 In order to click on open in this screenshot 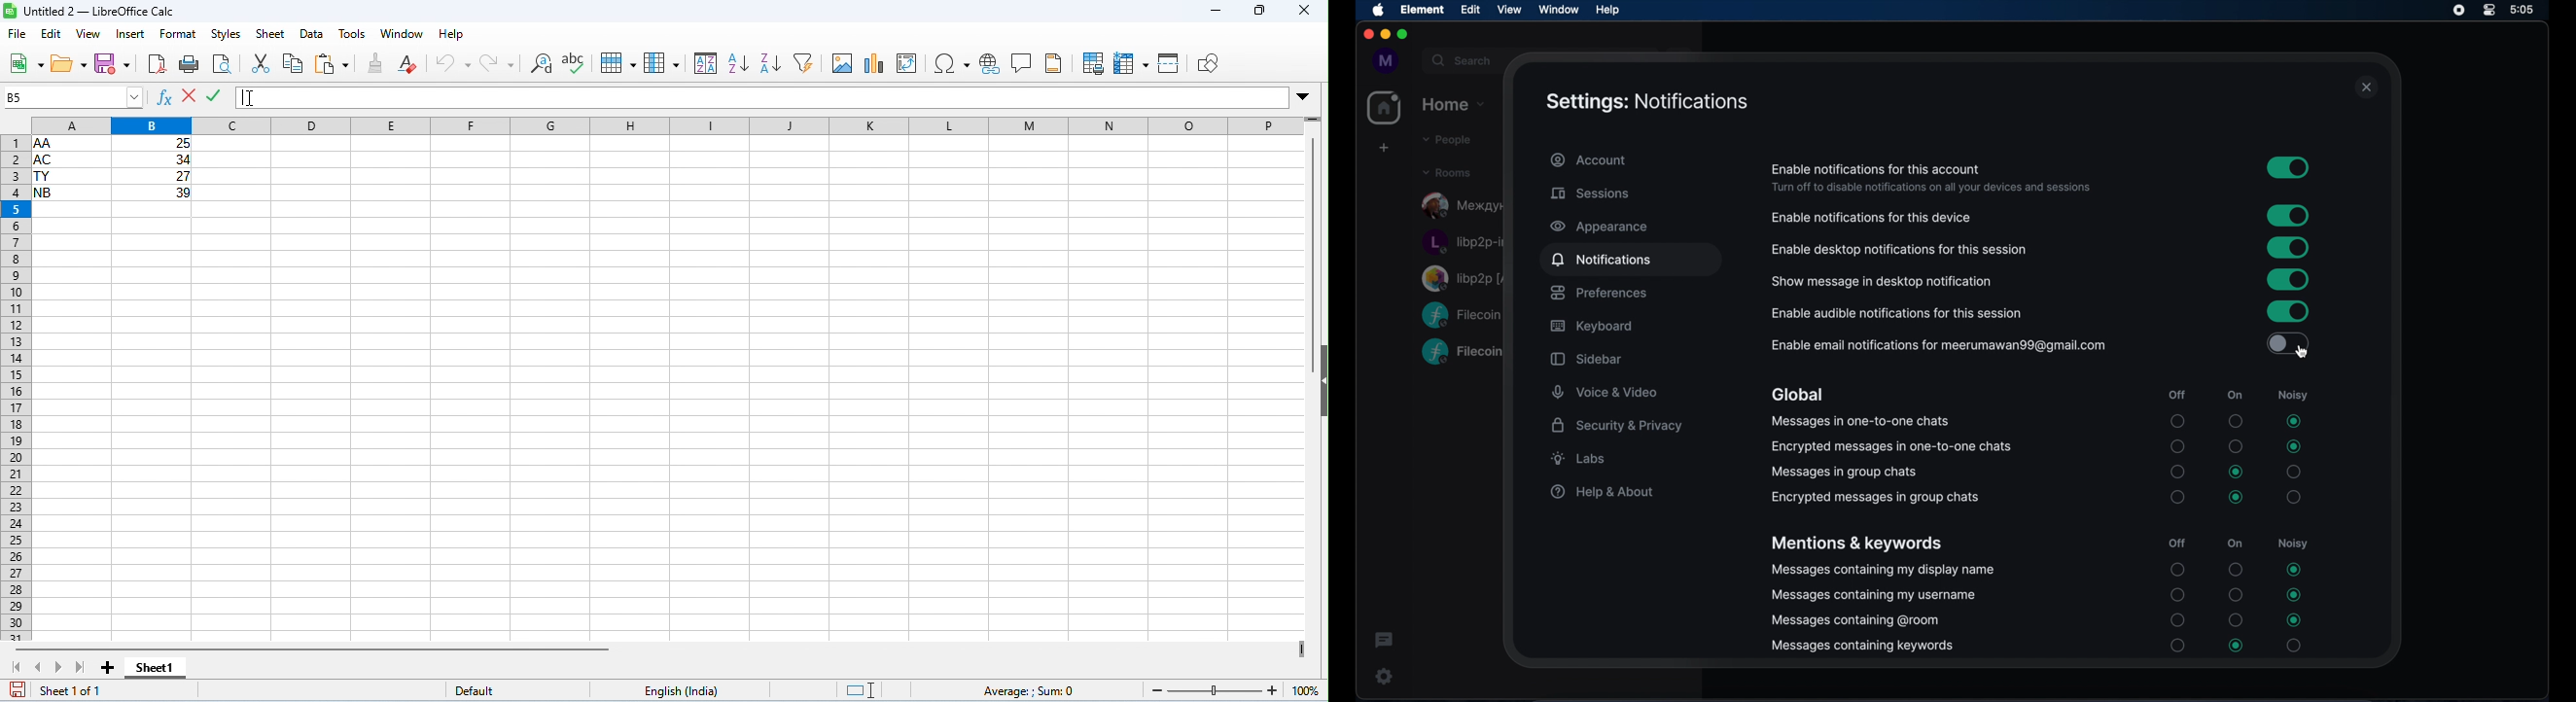, I will do `click(71, 66)`.